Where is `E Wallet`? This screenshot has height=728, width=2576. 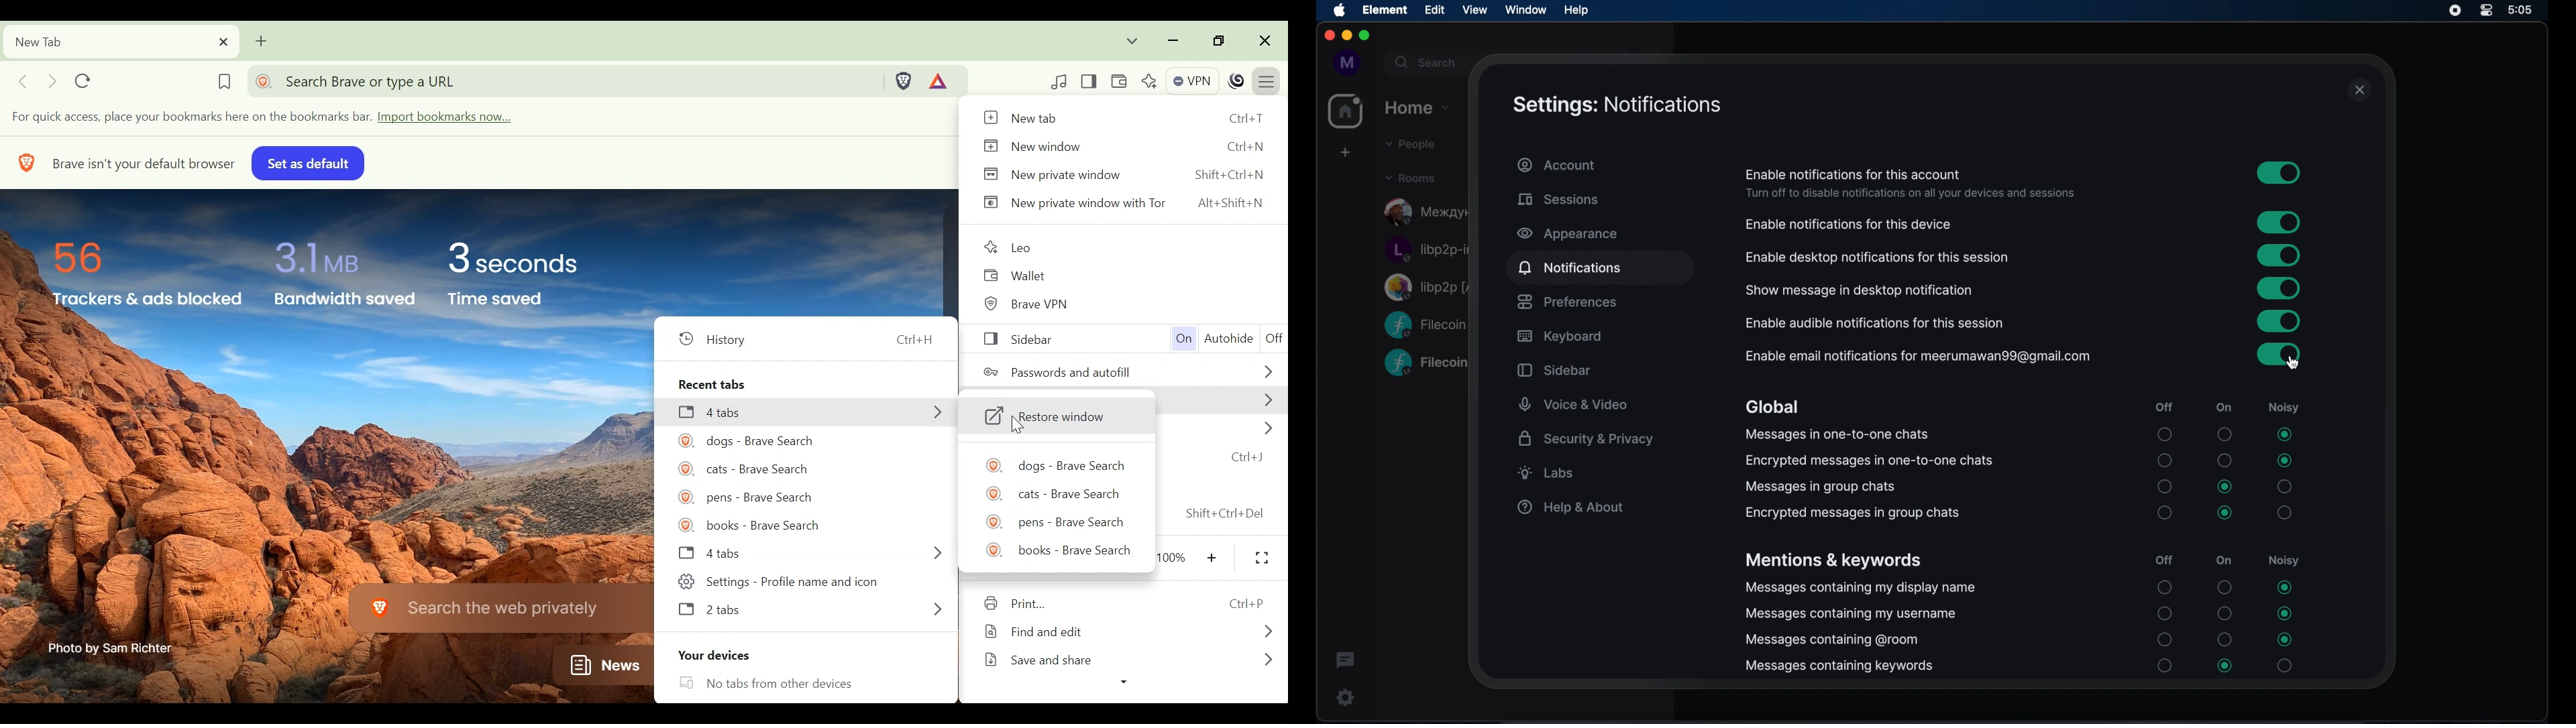
E Wallet is located at coordinates (1022, 276).